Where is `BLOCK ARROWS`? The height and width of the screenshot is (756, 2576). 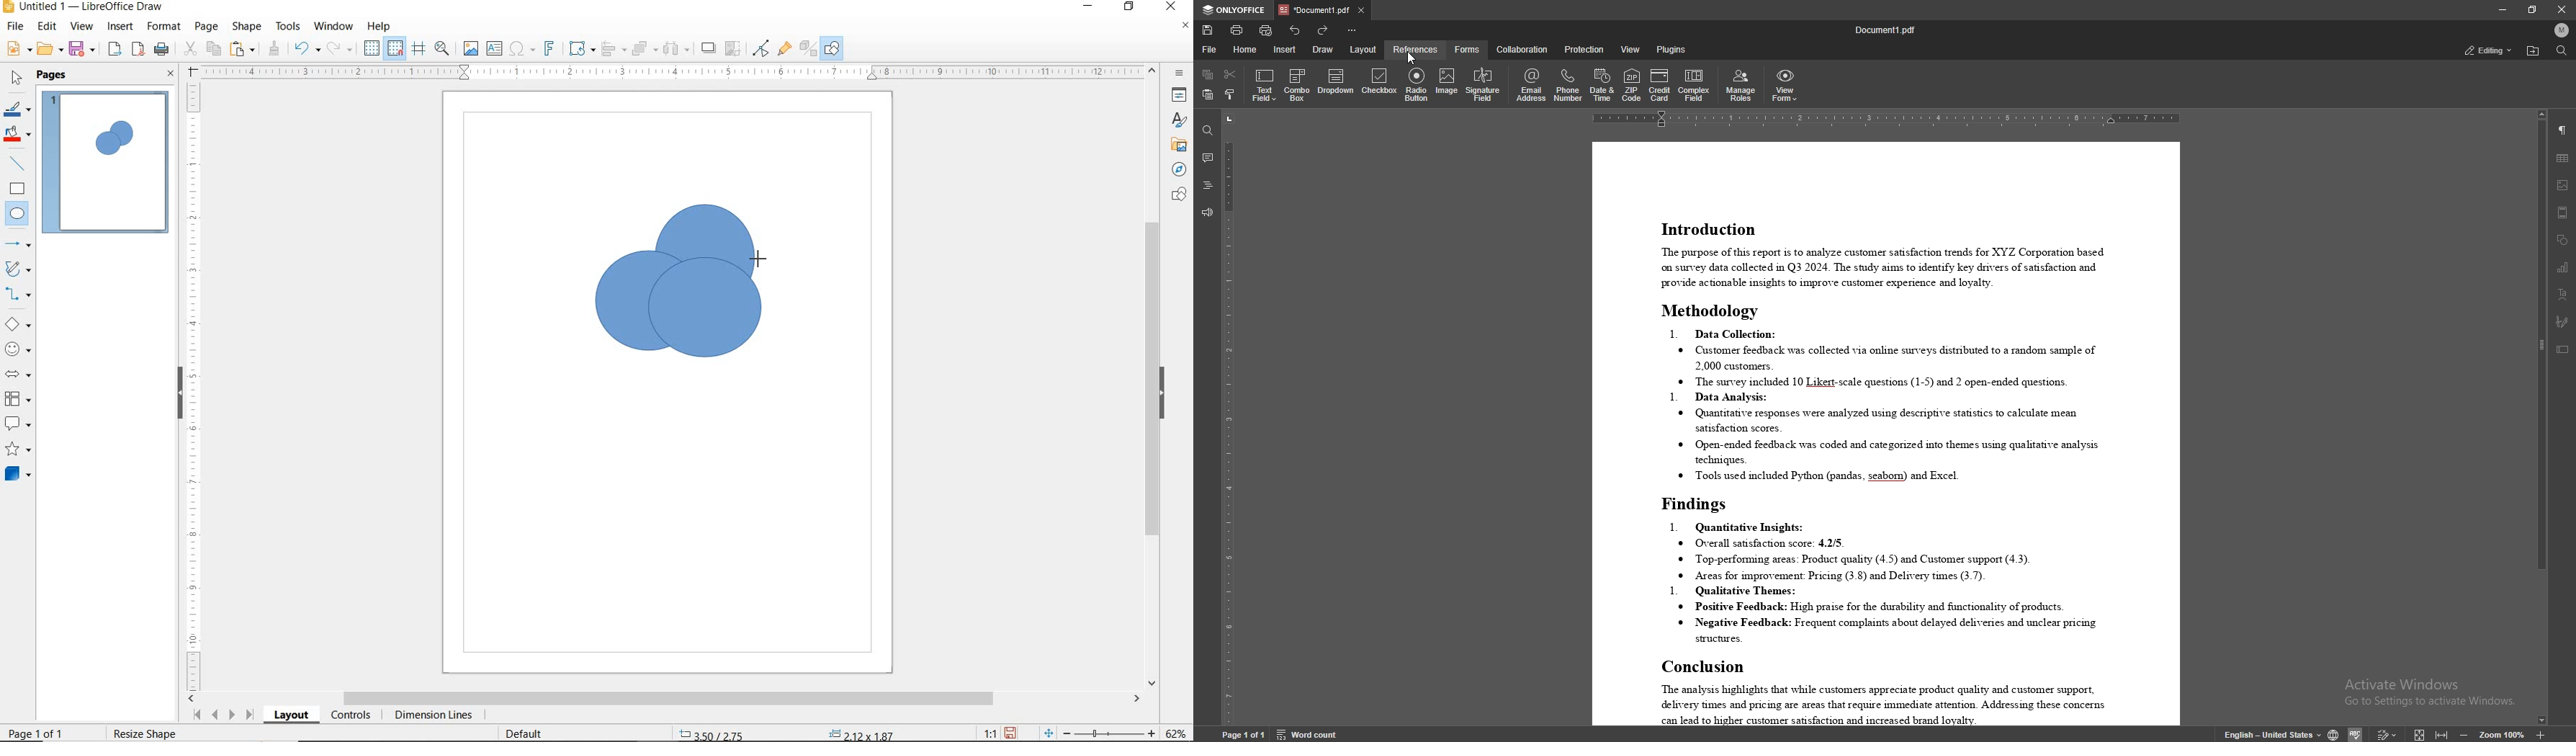 BLOCK ARROWS is located at coordinates (17, 372).